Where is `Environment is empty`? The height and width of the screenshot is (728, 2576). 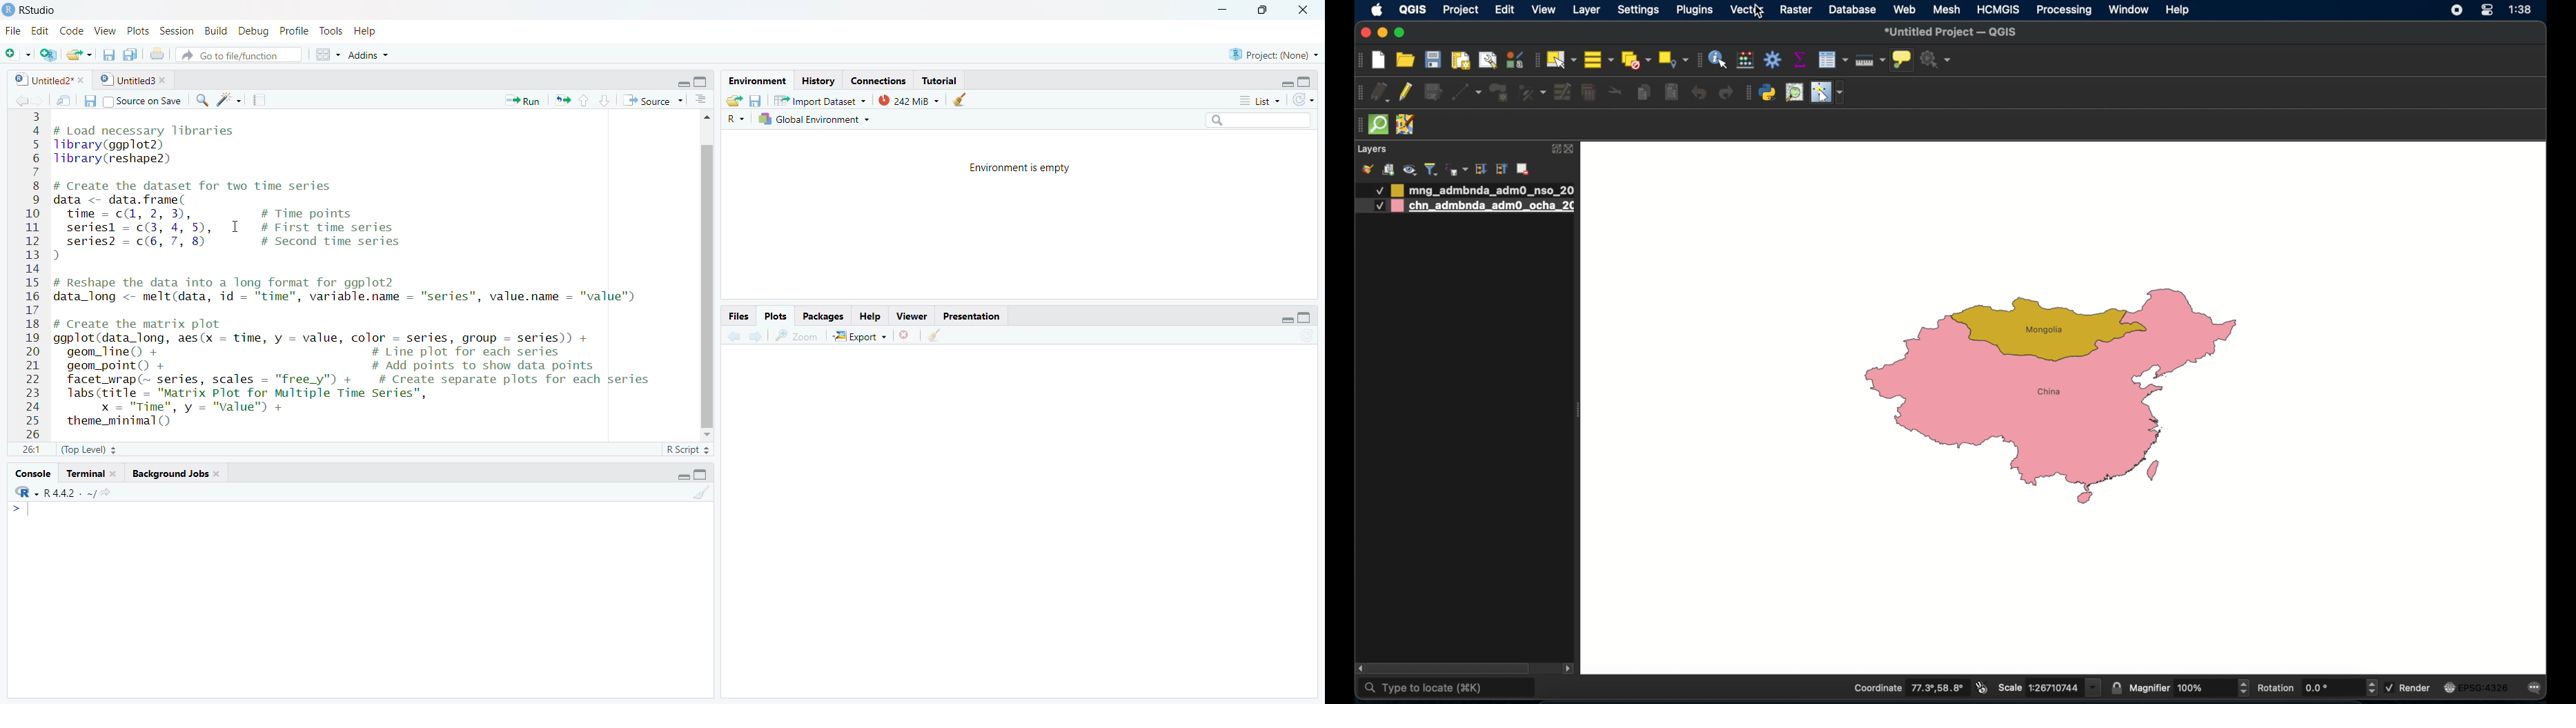
Environment is empty is located at coordinates (1013, 166).